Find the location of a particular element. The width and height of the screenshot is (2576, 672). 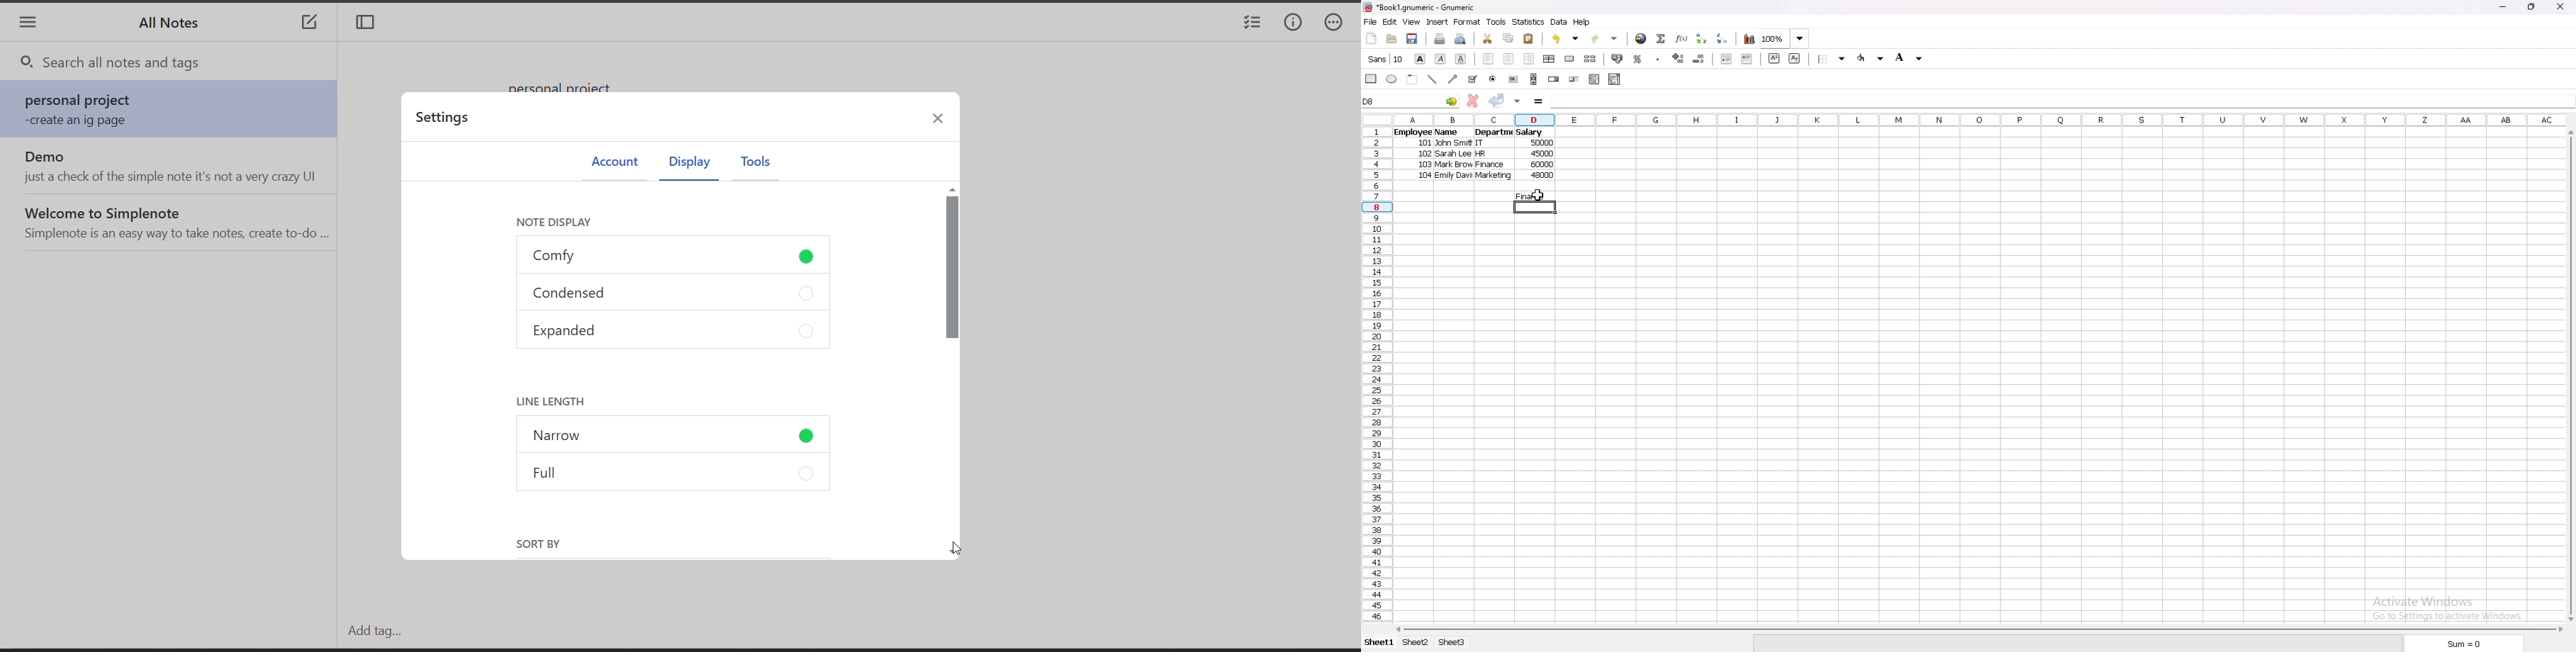

insert is located at coordinates (1438, 22).